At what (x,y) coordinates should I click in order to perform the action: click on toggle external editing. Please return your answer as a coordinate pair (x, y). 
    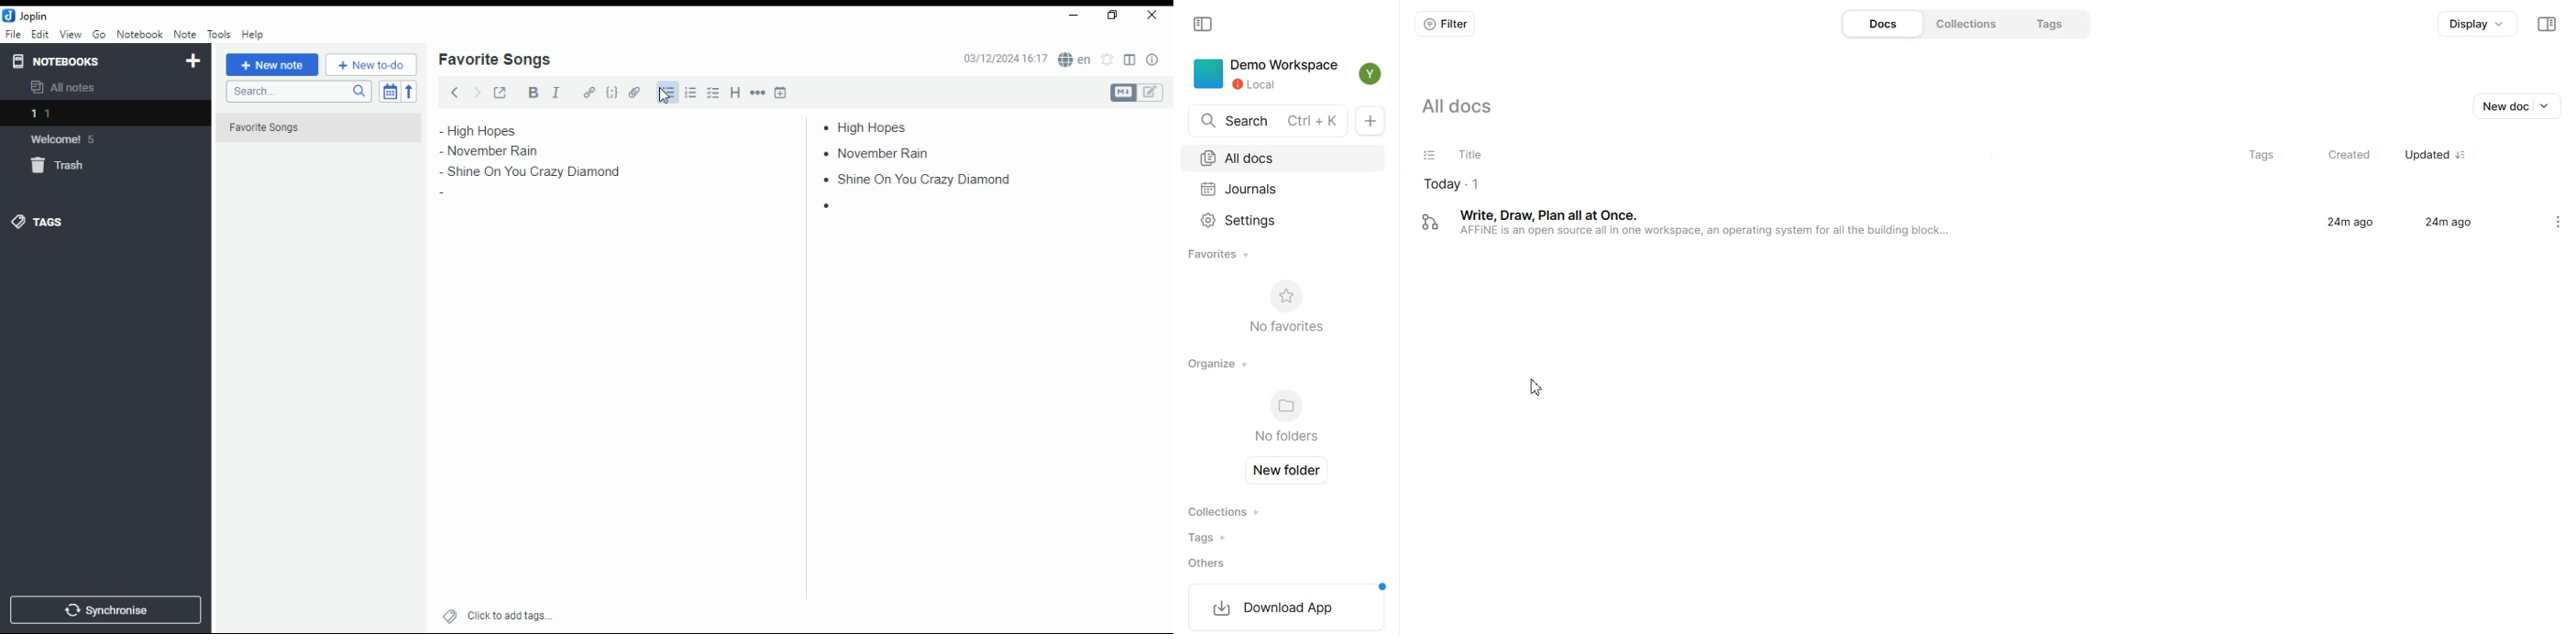
    Looking at the image, I should click on (501, 92).